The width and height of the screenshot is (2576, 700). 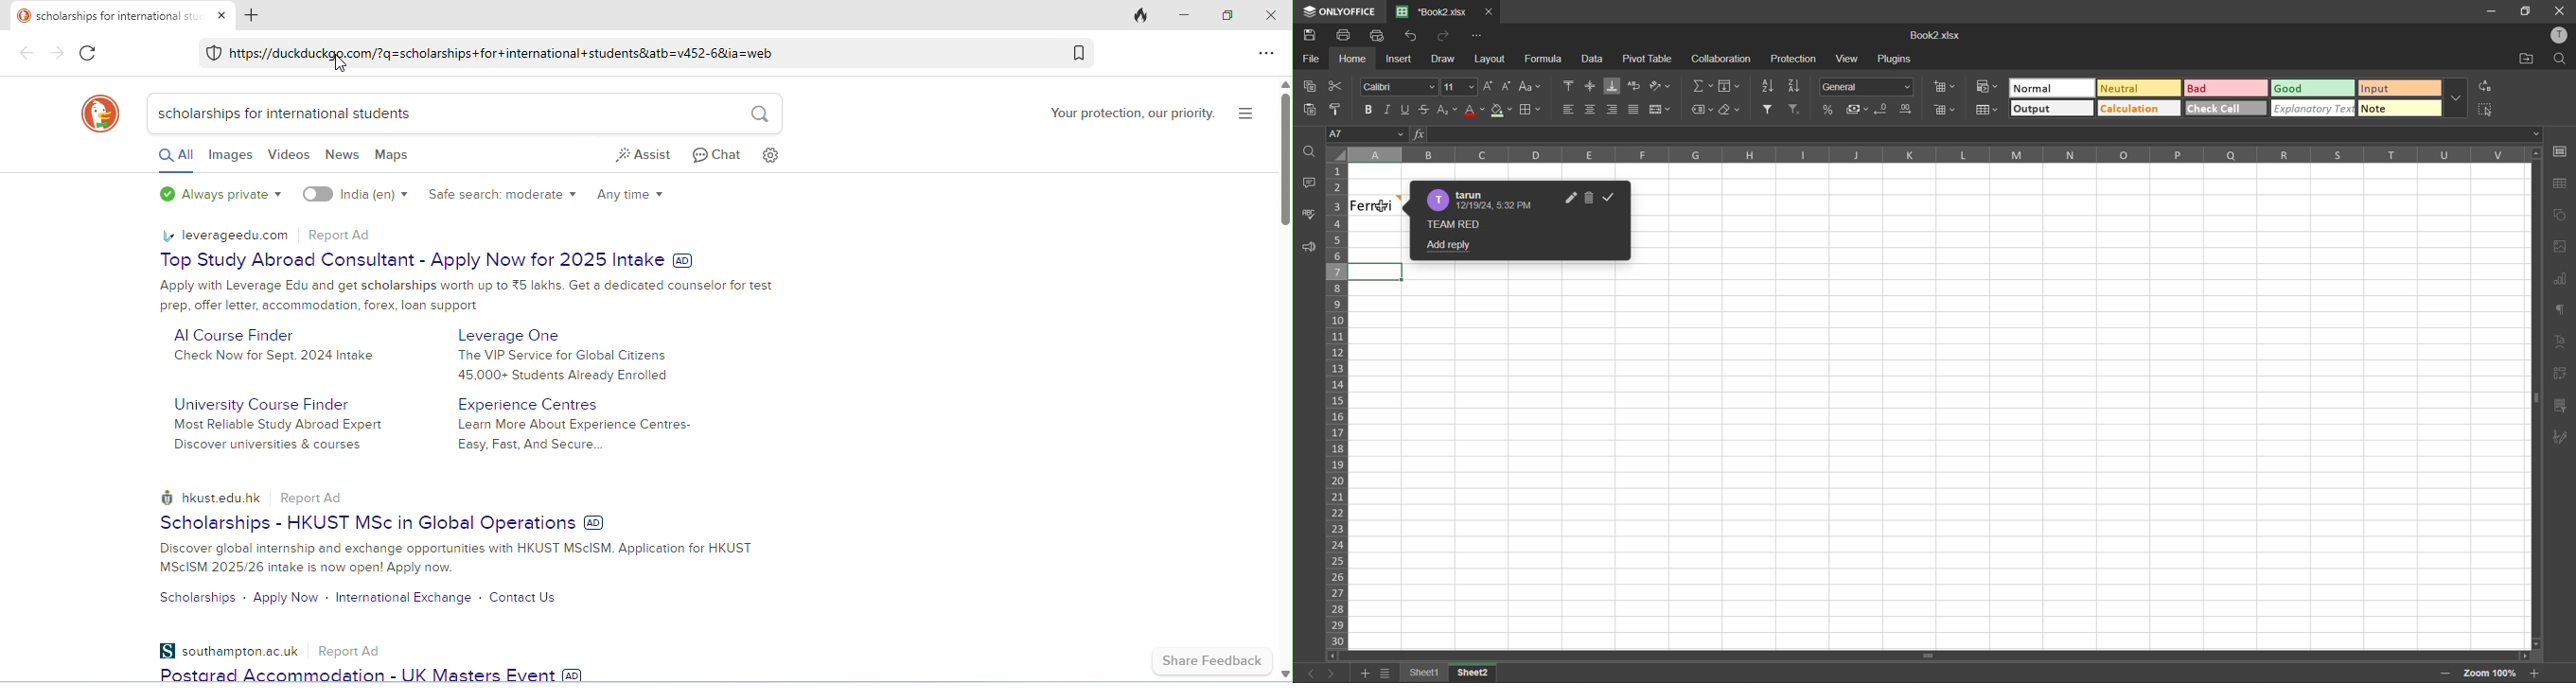 What do you see at coordinates (2559, 375) in the screenshot?
I see `pivot table` at bounding box center [2559, 375].